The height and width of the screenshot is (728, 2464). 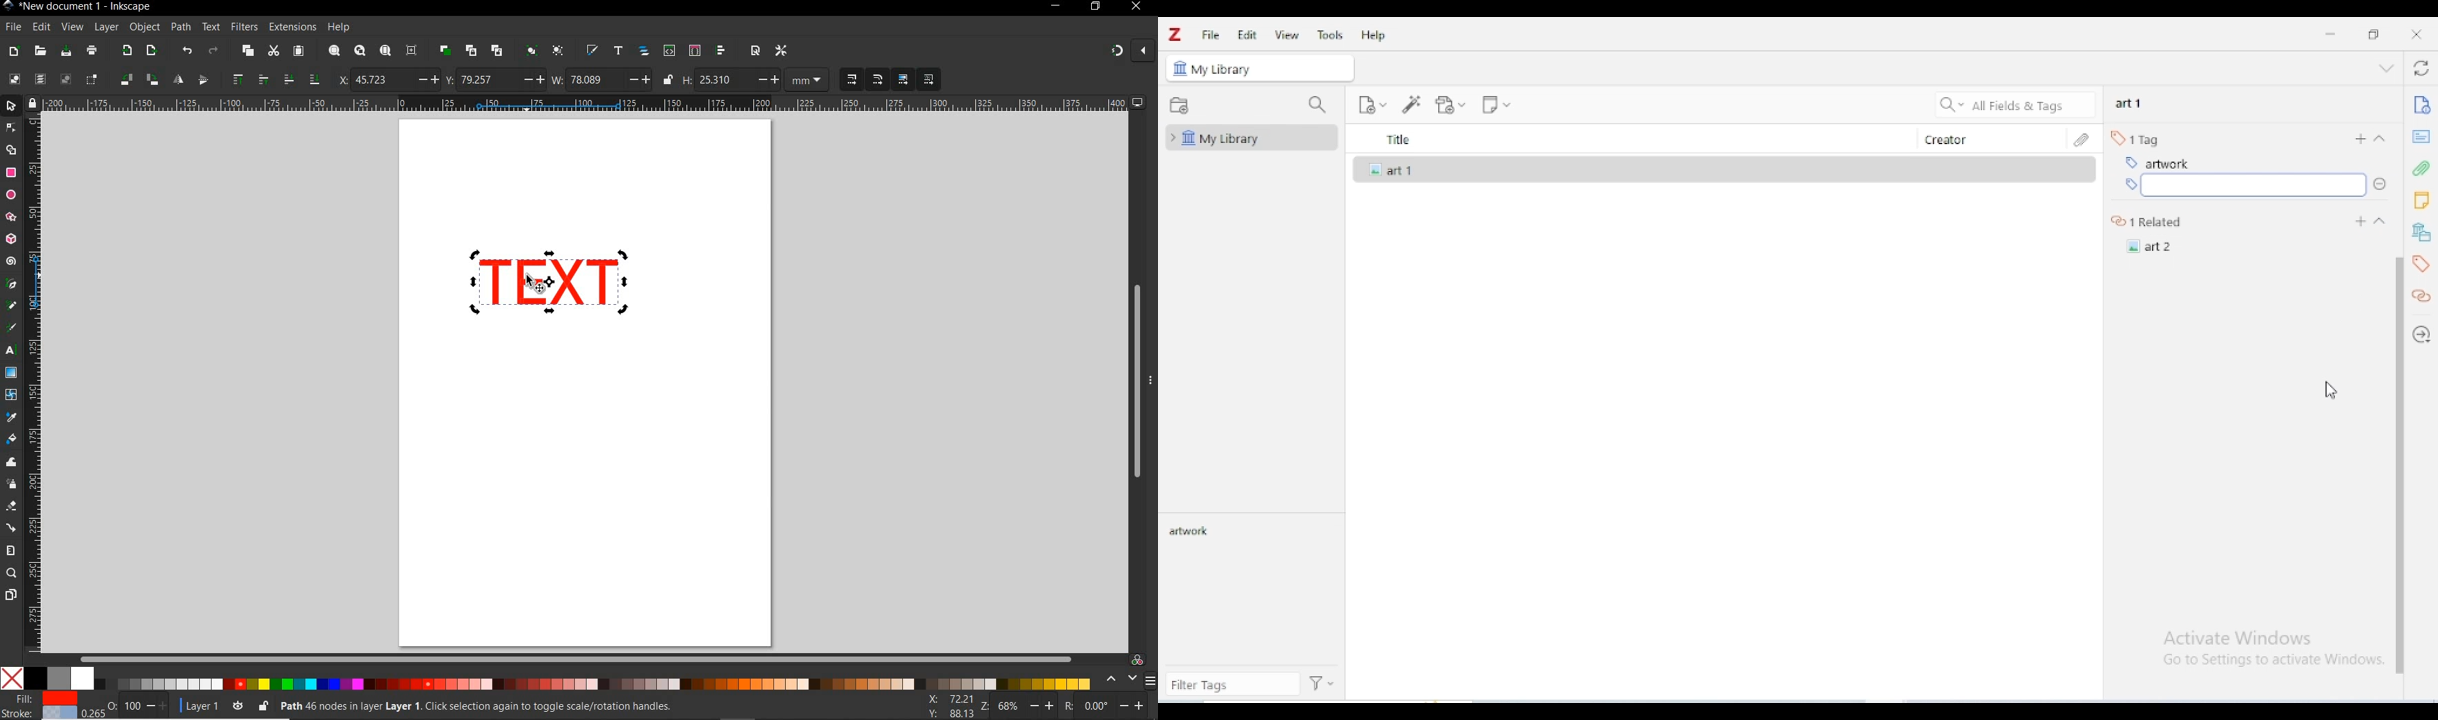 I want to click on GROUP, so click(x=530, y=50).